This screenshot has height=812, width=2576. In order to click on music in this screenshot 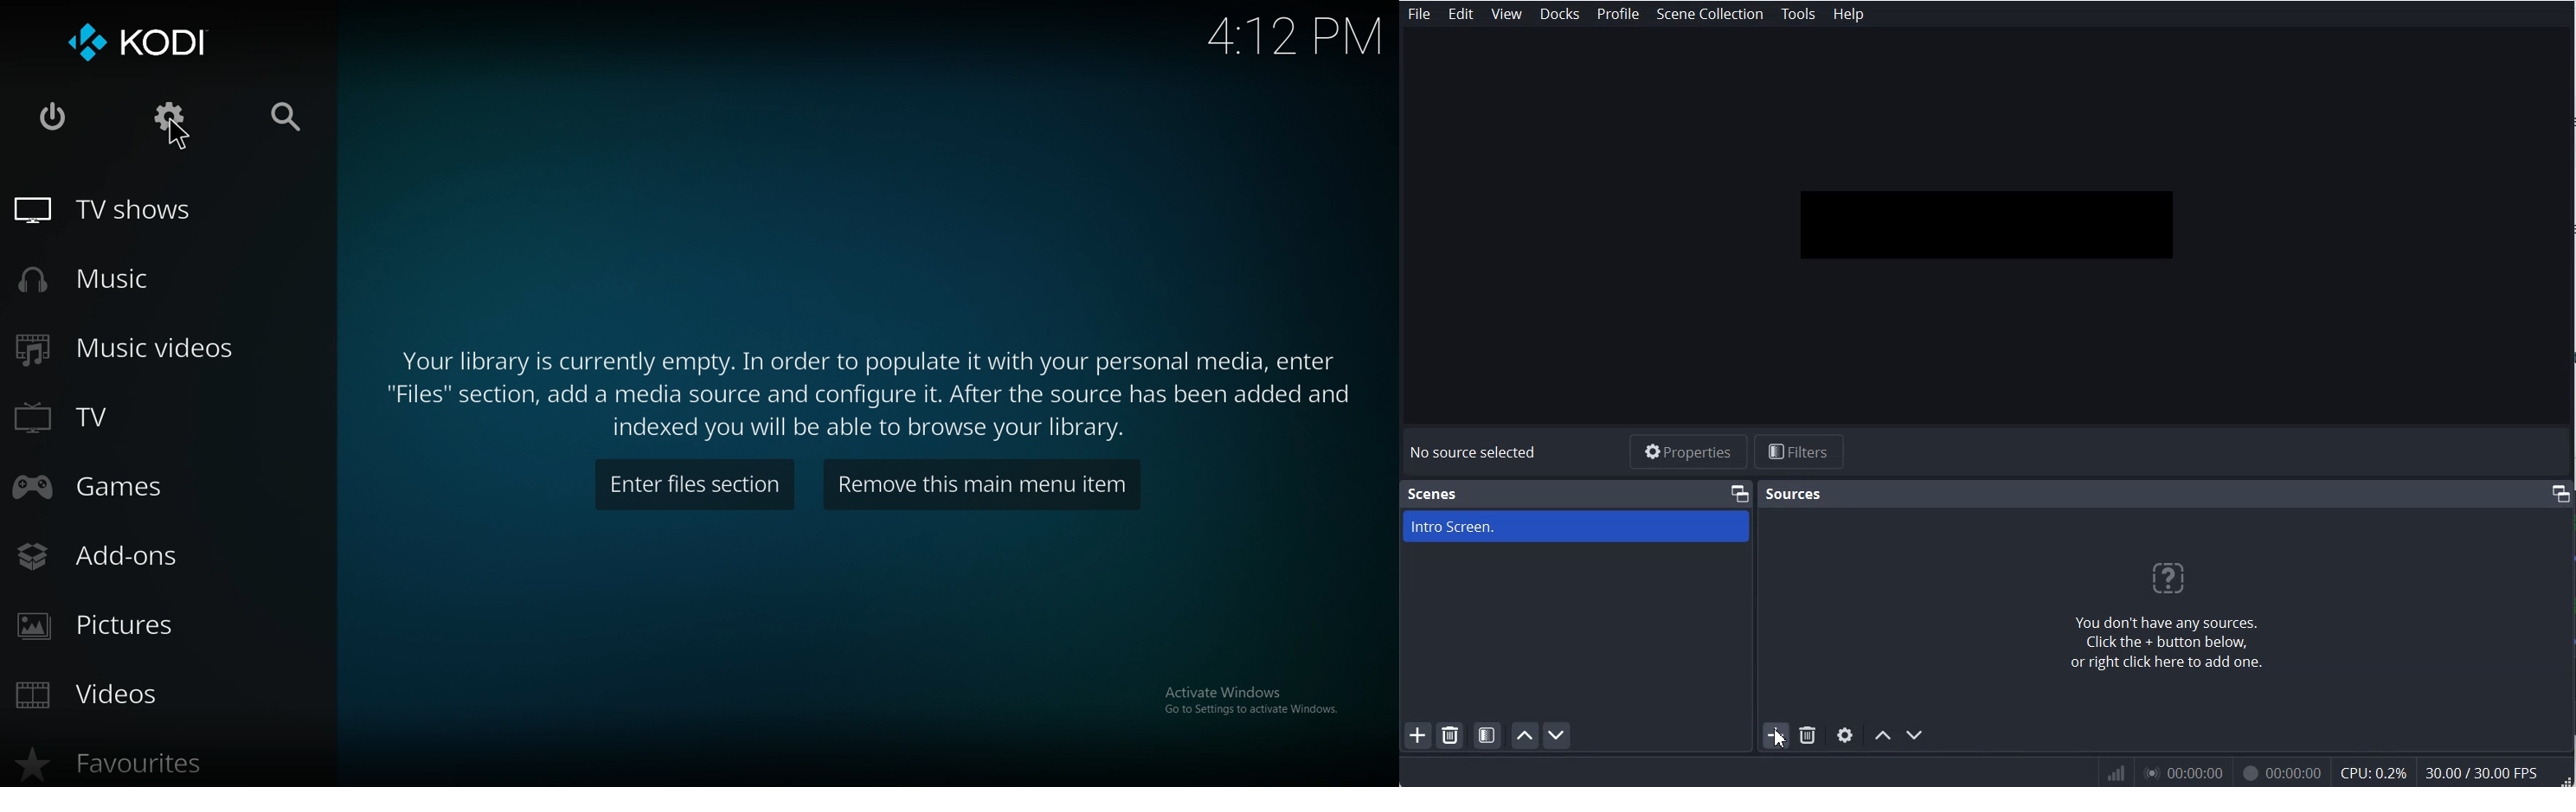, I will do `click(101, 277)`.